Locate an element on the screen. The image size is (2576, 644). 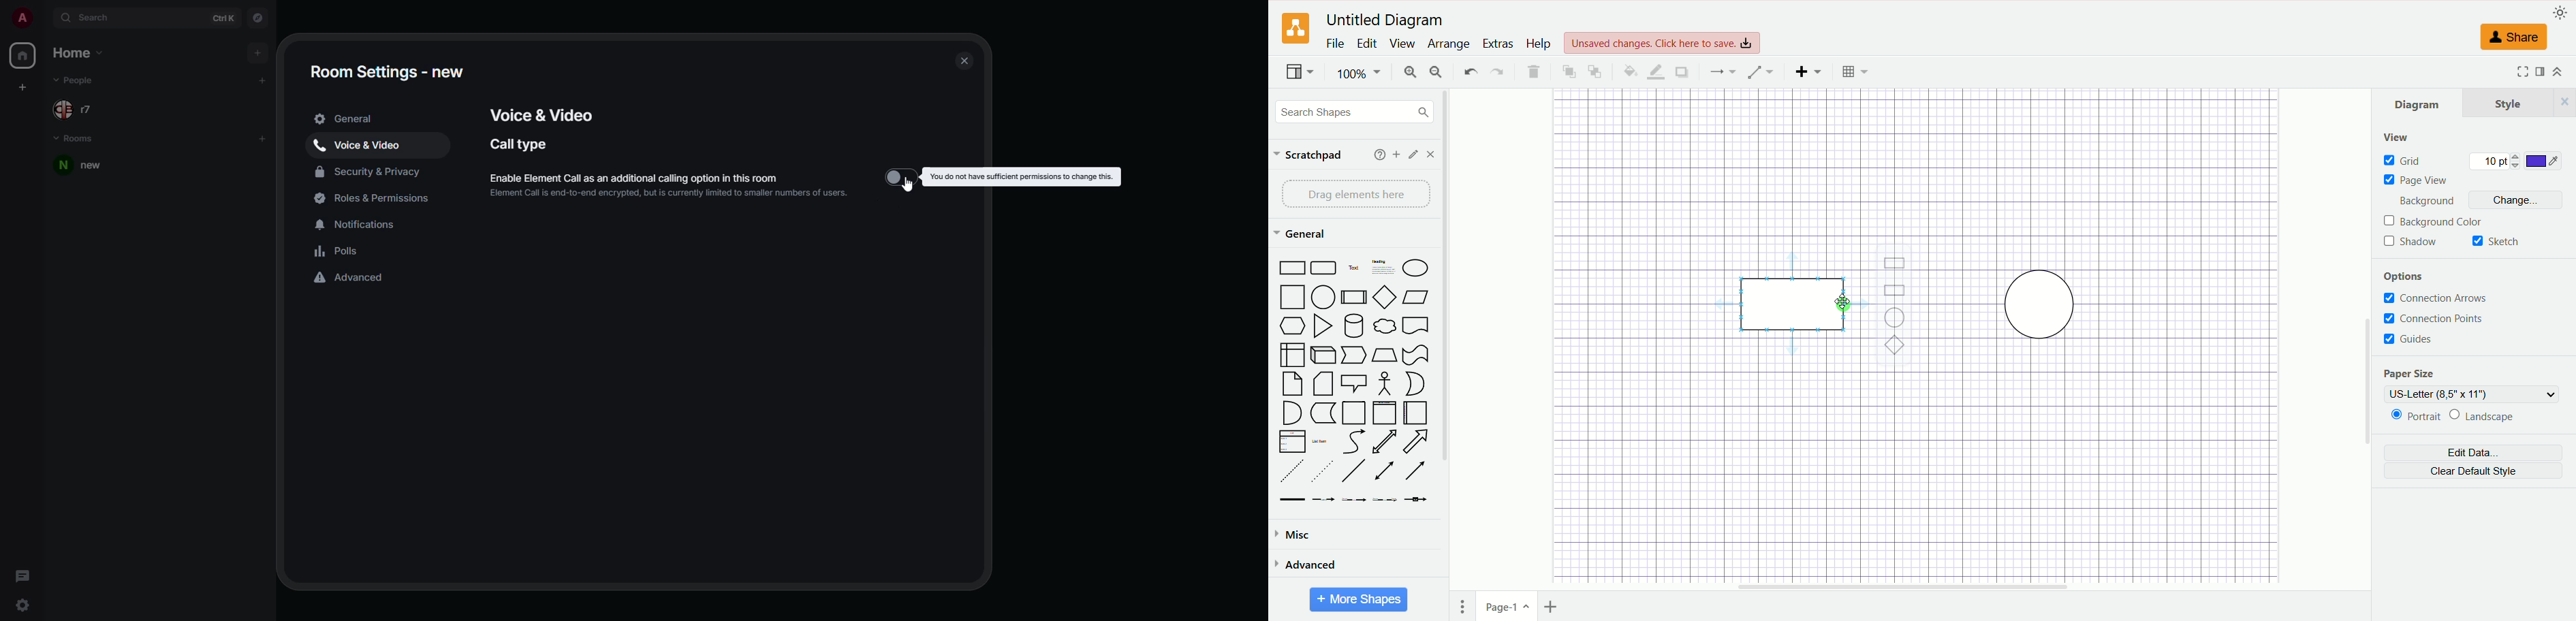
Text is located at coordinates (1353, 268).